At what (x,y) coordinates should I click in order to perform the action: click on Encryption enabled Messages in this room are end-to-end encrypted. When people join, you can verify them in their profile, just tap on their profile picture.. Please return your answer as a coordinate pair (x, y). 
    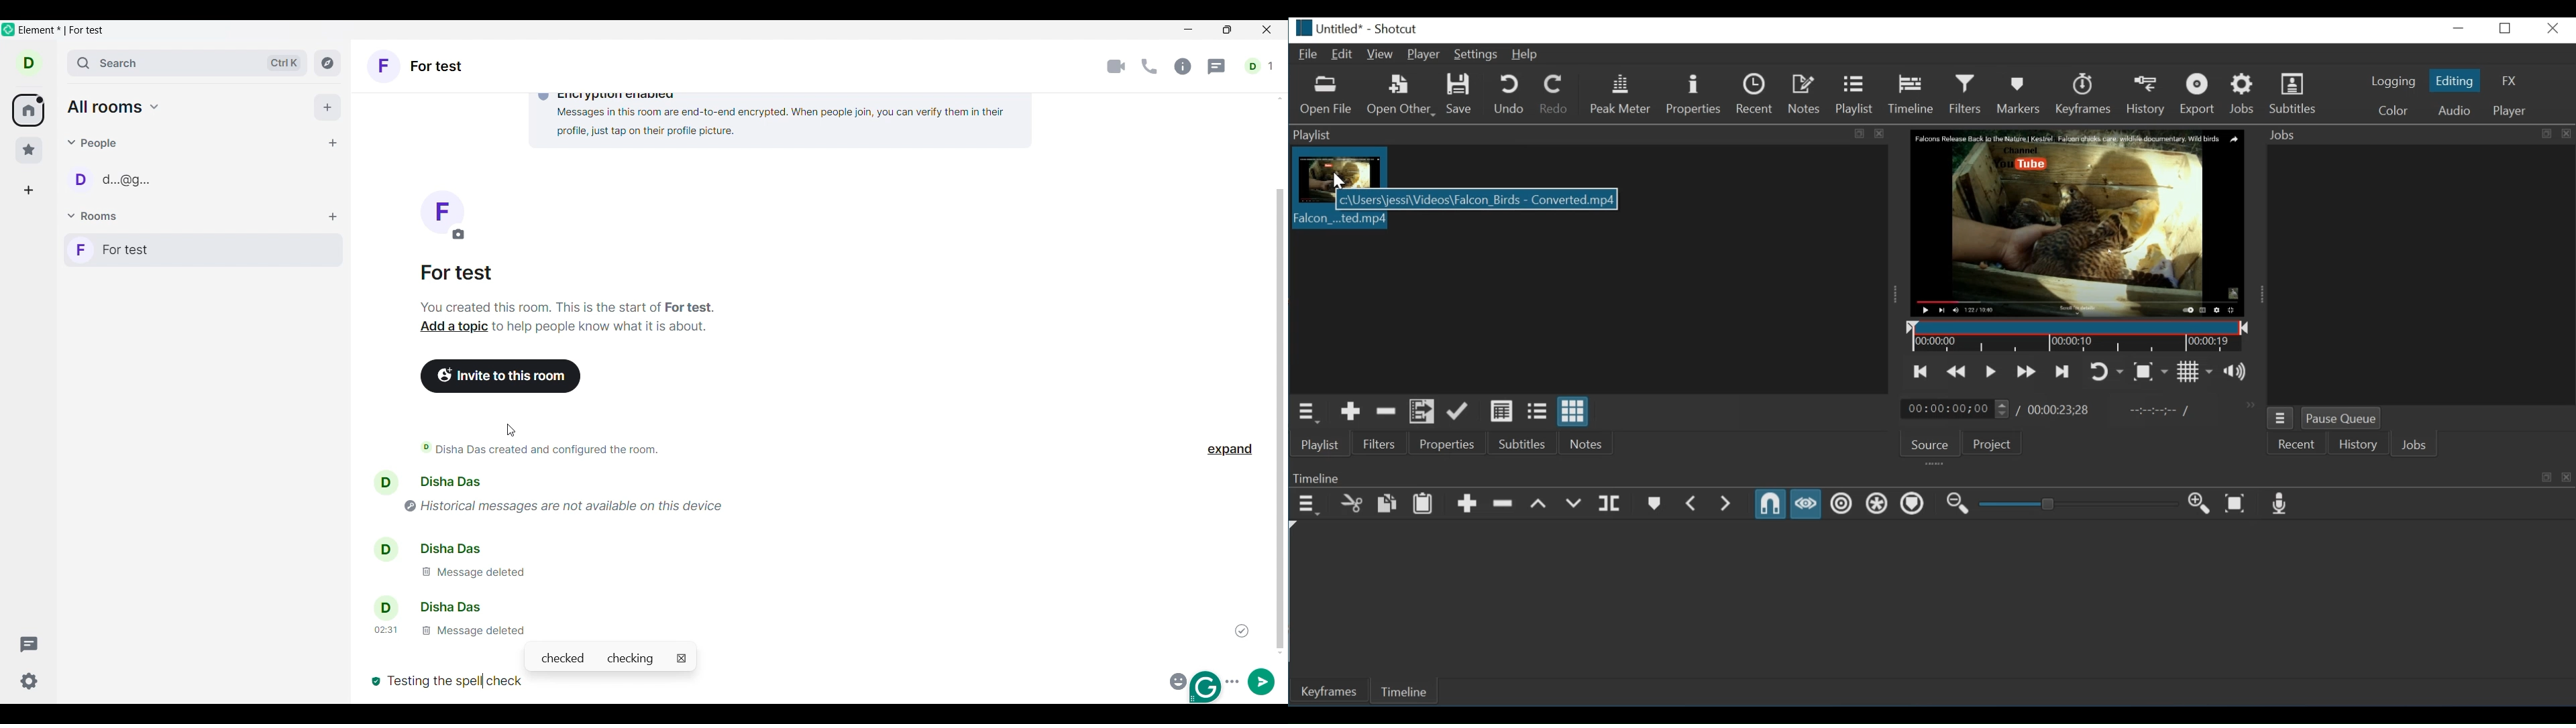
    Looking at the image, I should click on (775, 116).